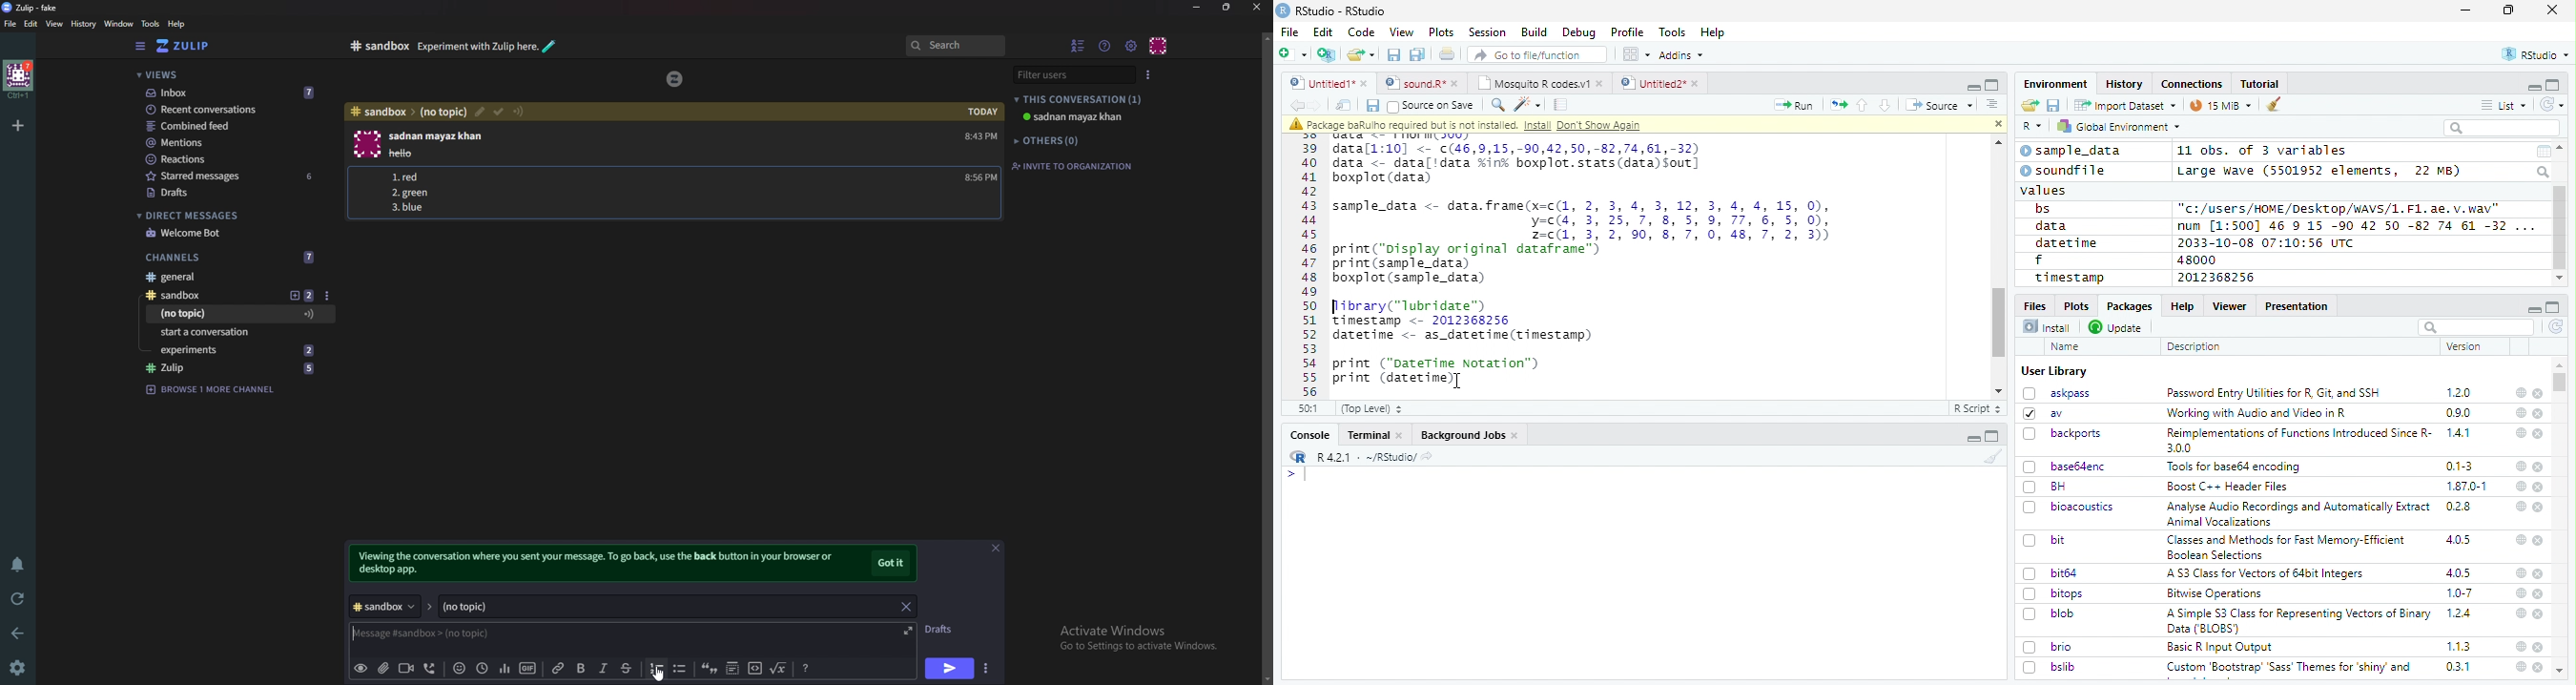 The height and width of the screenshot is (700, 2576). What do you see at coordinates (2459, 413) in the screenshot?
I see `0.9.0` at bounding box center [2459, 413].